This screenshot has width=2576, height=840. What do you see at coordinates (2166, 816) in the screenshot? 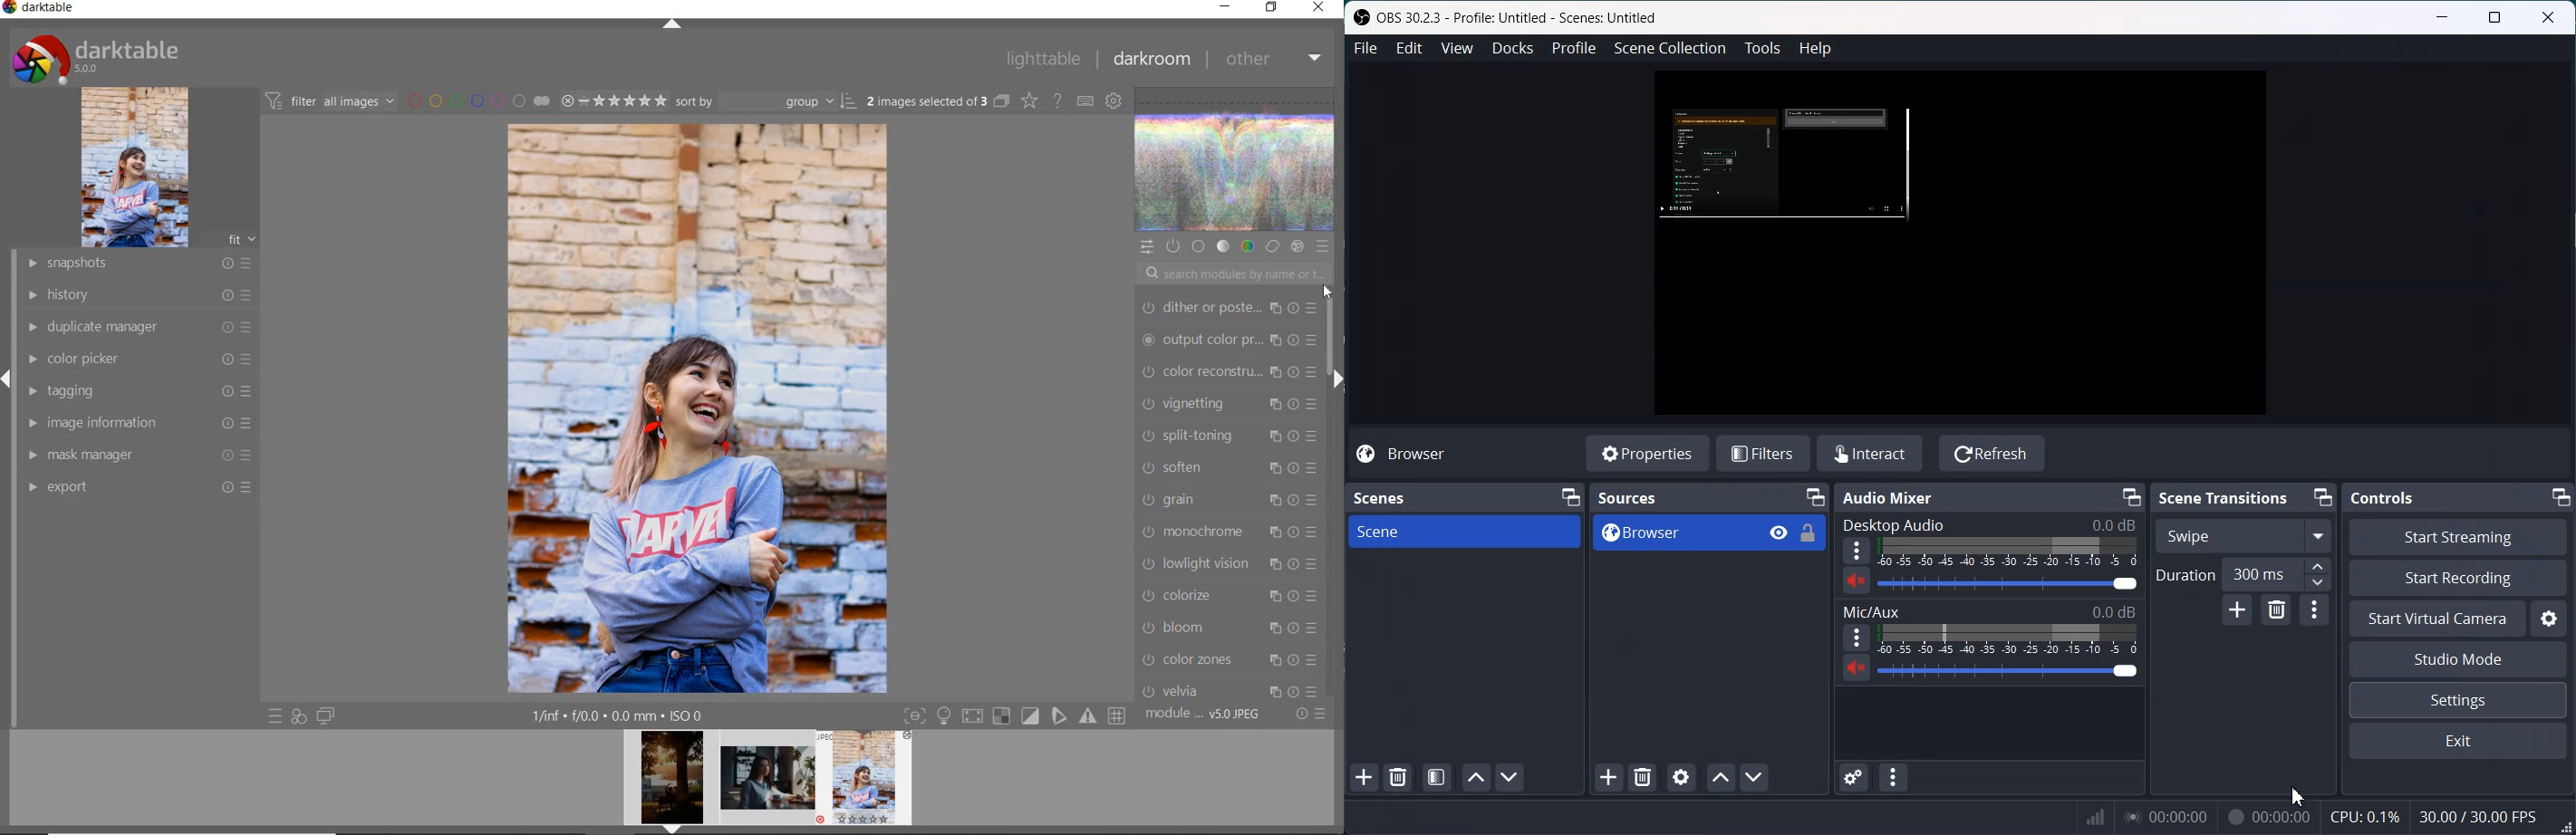
I see `00:00:00` at bounding box center [2166, 816].